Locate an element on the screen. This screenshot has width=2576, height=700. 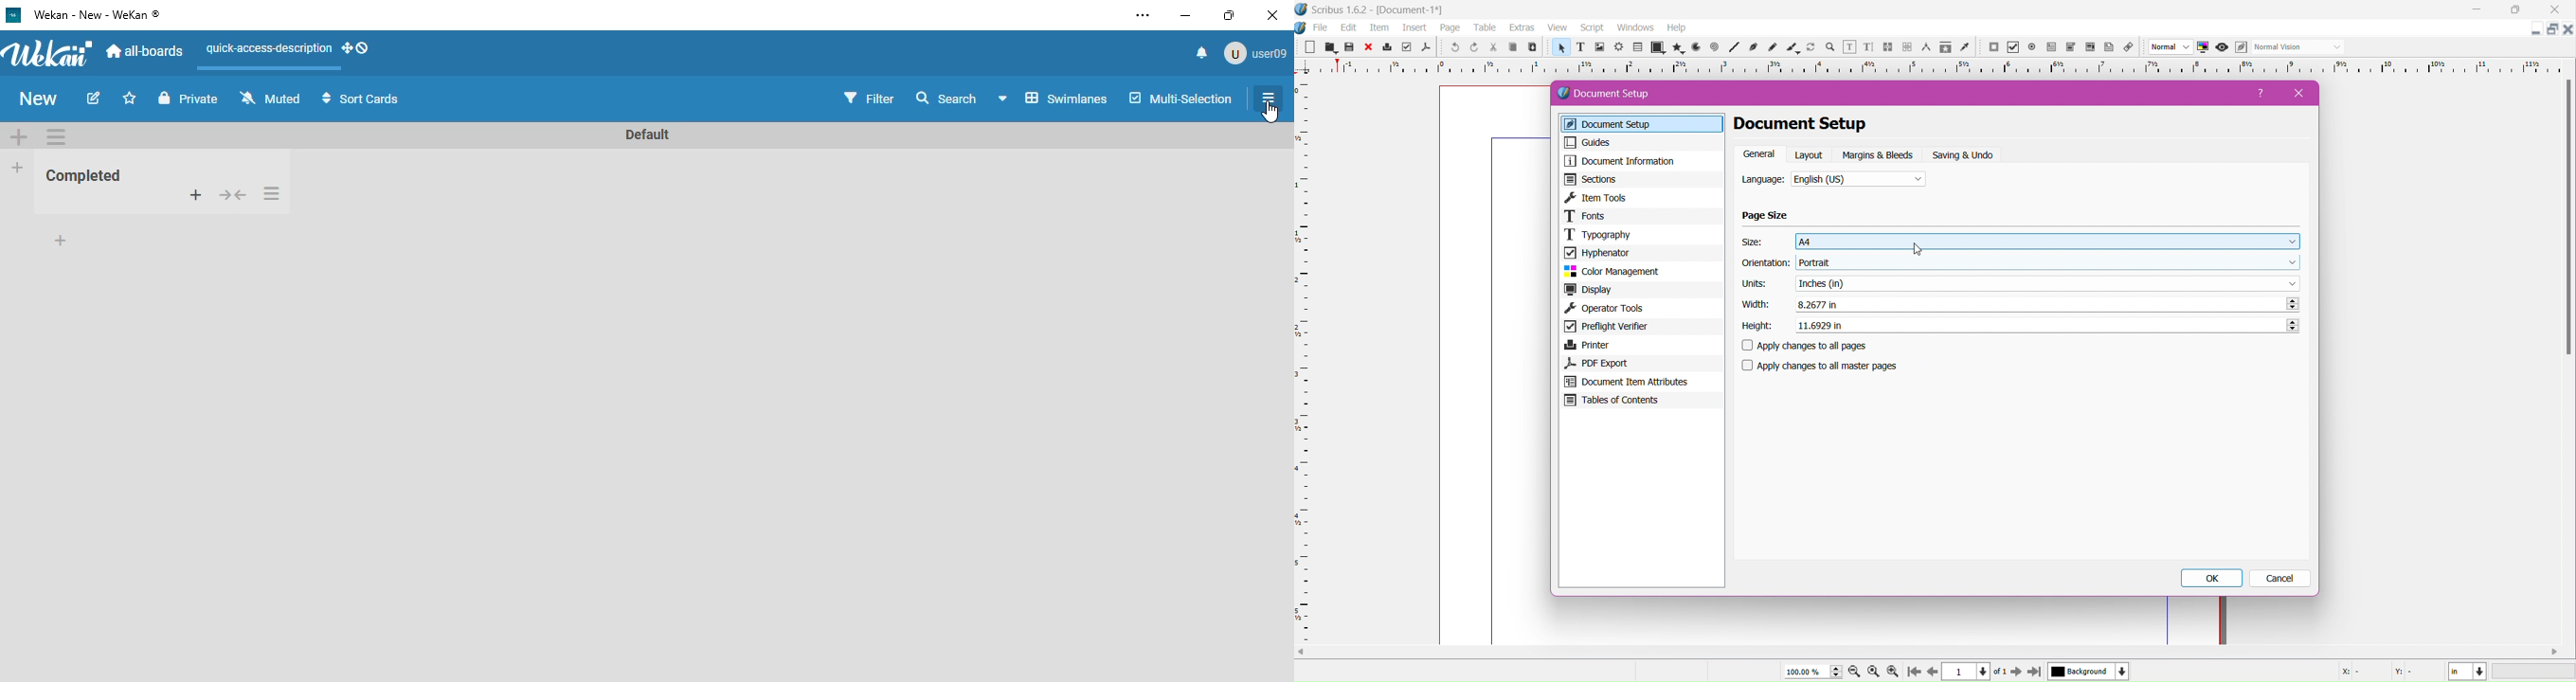
pdf list box is located at coordinates (2071, 47).